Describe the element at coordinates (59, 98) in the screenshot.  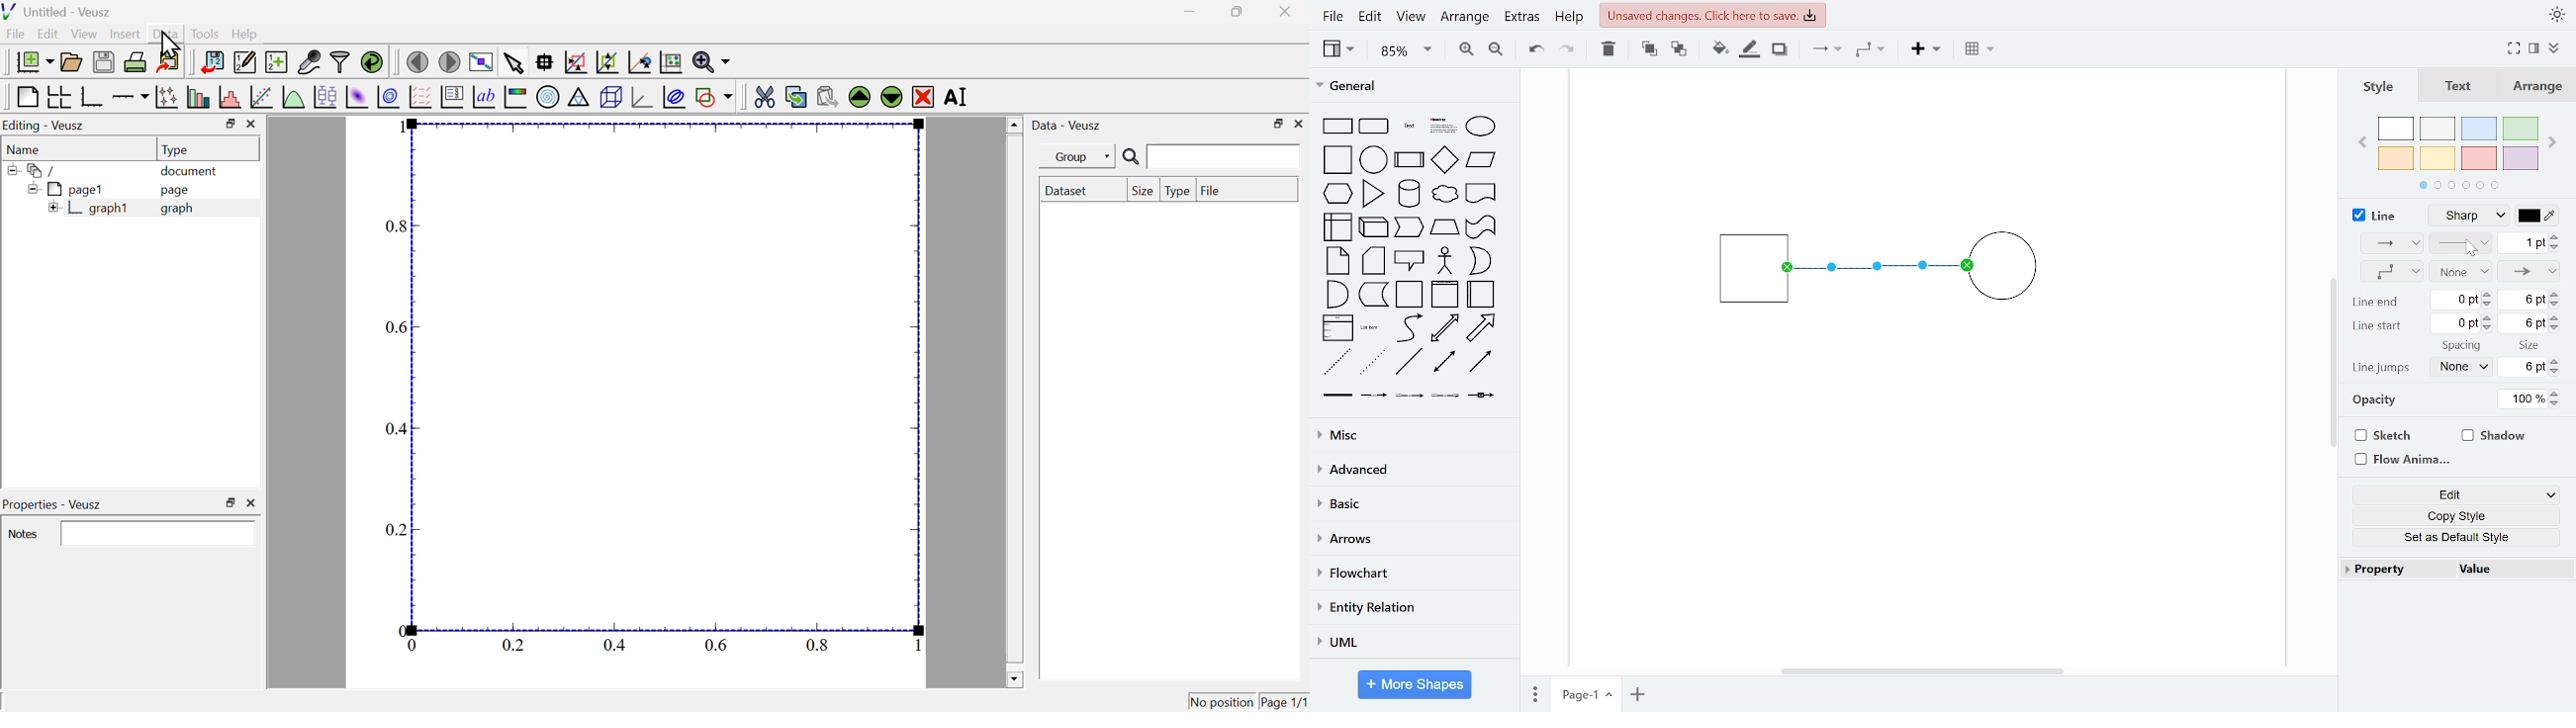
I see `arrange graphs in a grid` at that location.